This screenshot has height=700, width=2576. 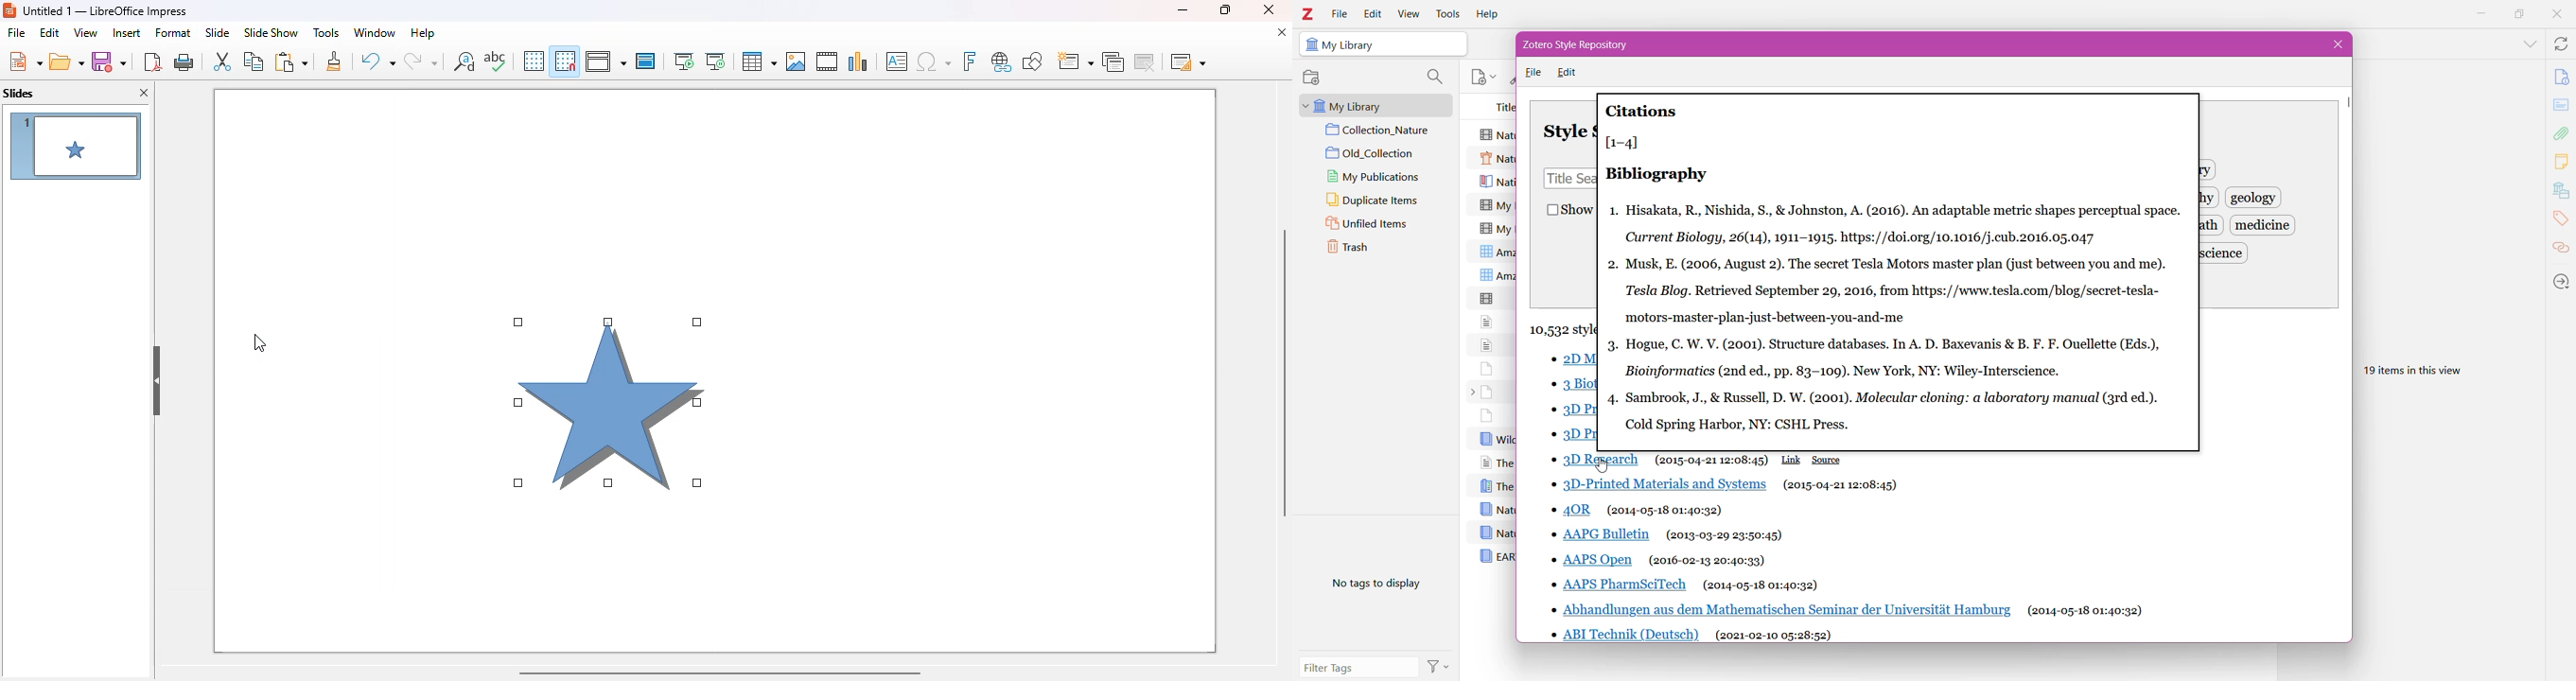 I want to click on Musk, E. (2006, August 2). The secret Tesla Motors master plan (just between you and me).cTesla Blog. Retrieved September 29, 2016, from https://www.tesla.com/blog/secret-tesla- motors-master-plan-just-between-vou-and-me, so click(x=1897, y=290).